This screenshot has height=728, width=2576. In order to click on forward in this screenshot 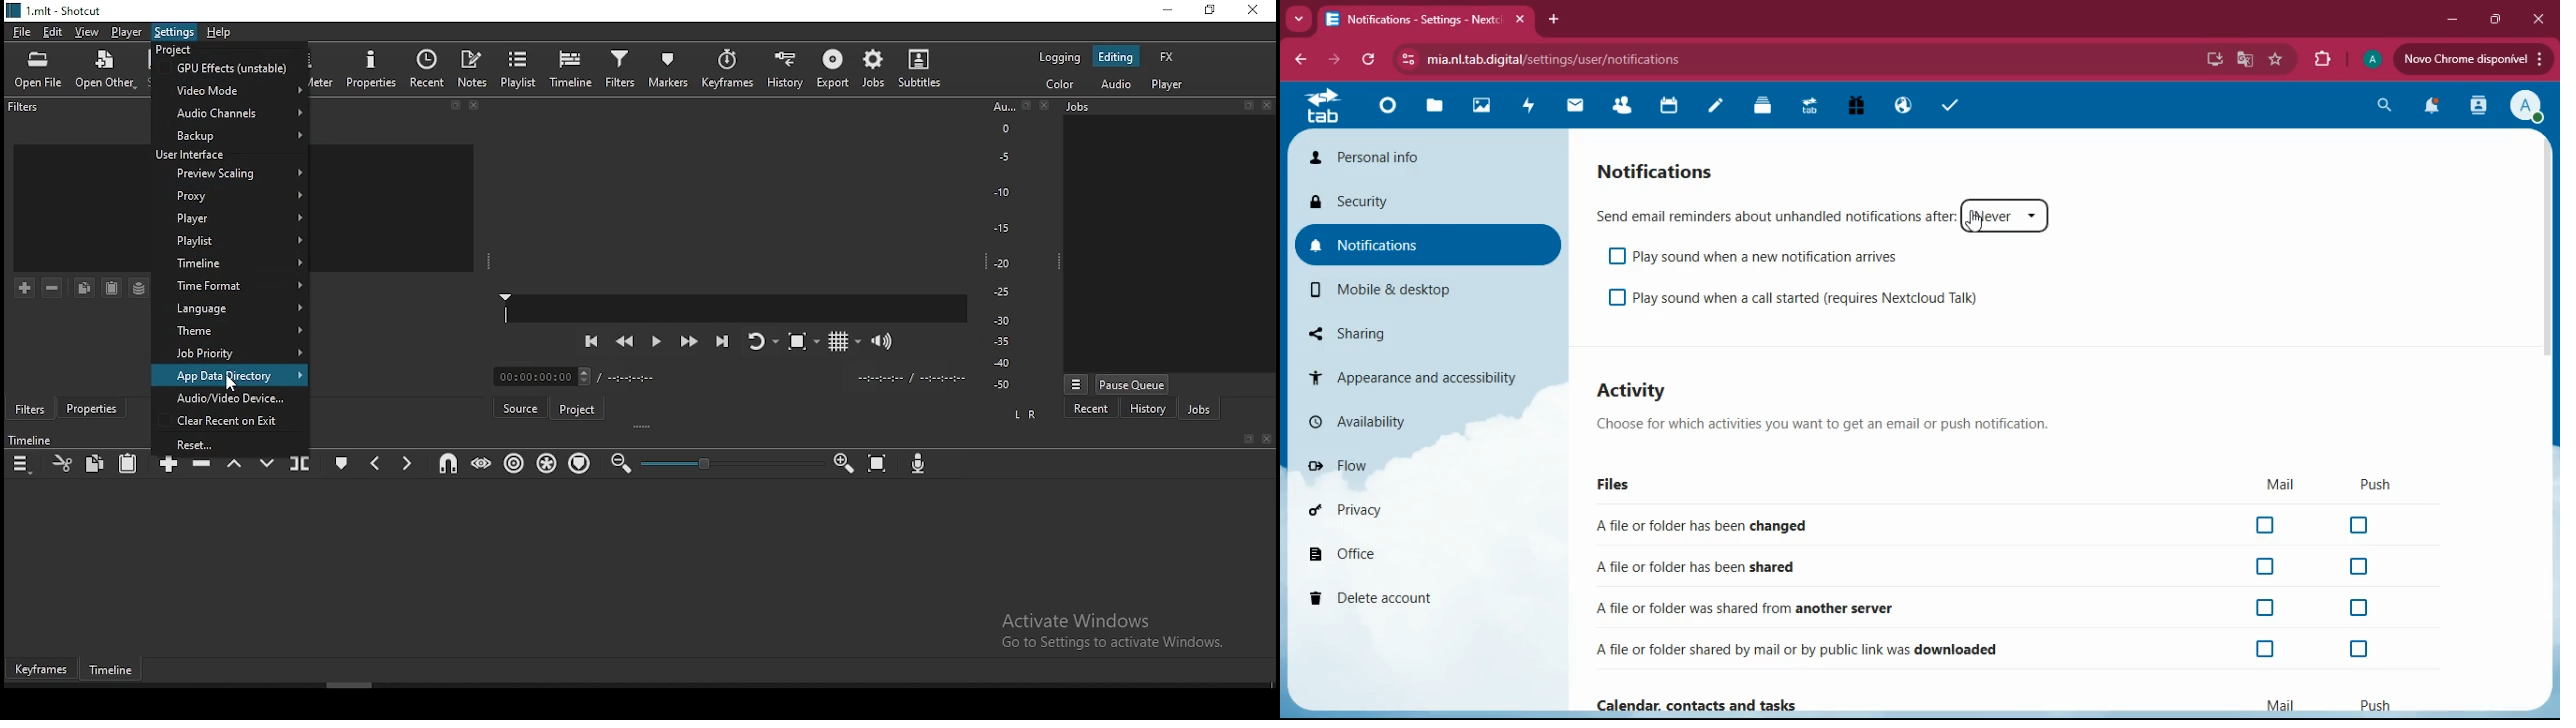, I will do `click(1334, 59)`.